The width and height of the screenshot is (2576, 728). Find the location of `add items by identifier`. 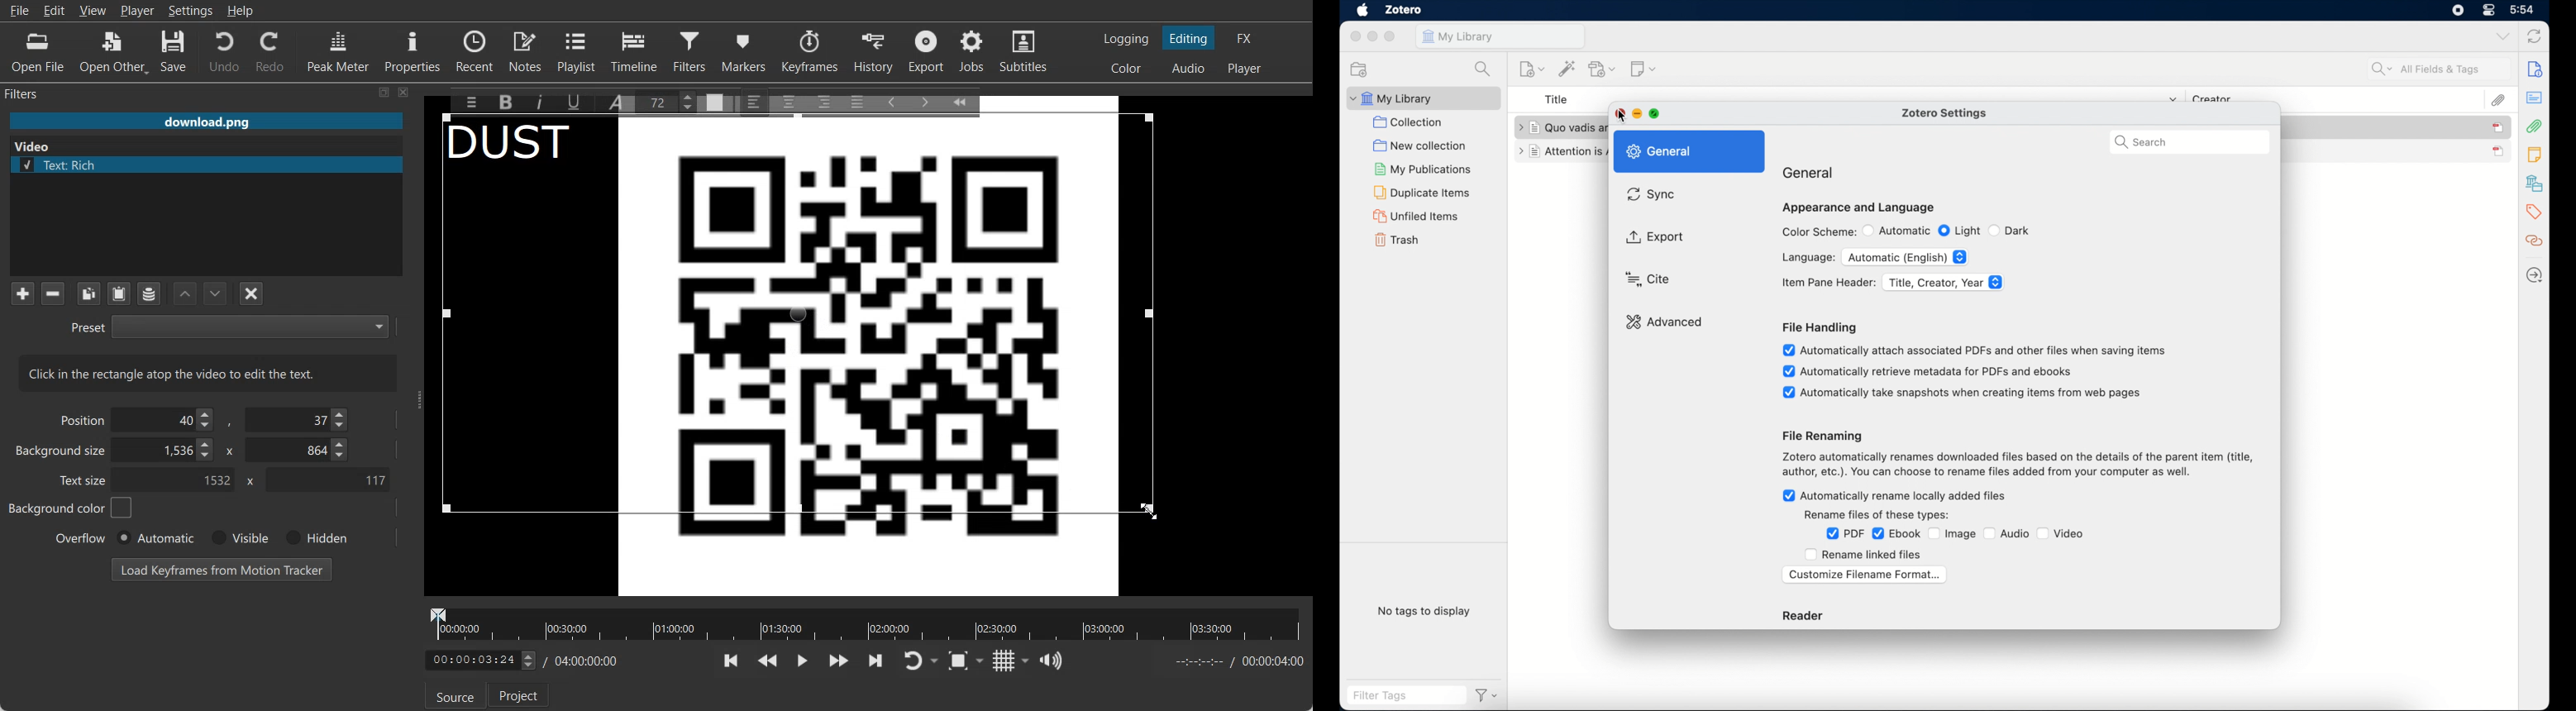

add items by identifier is located at coordinates (1567, 68).